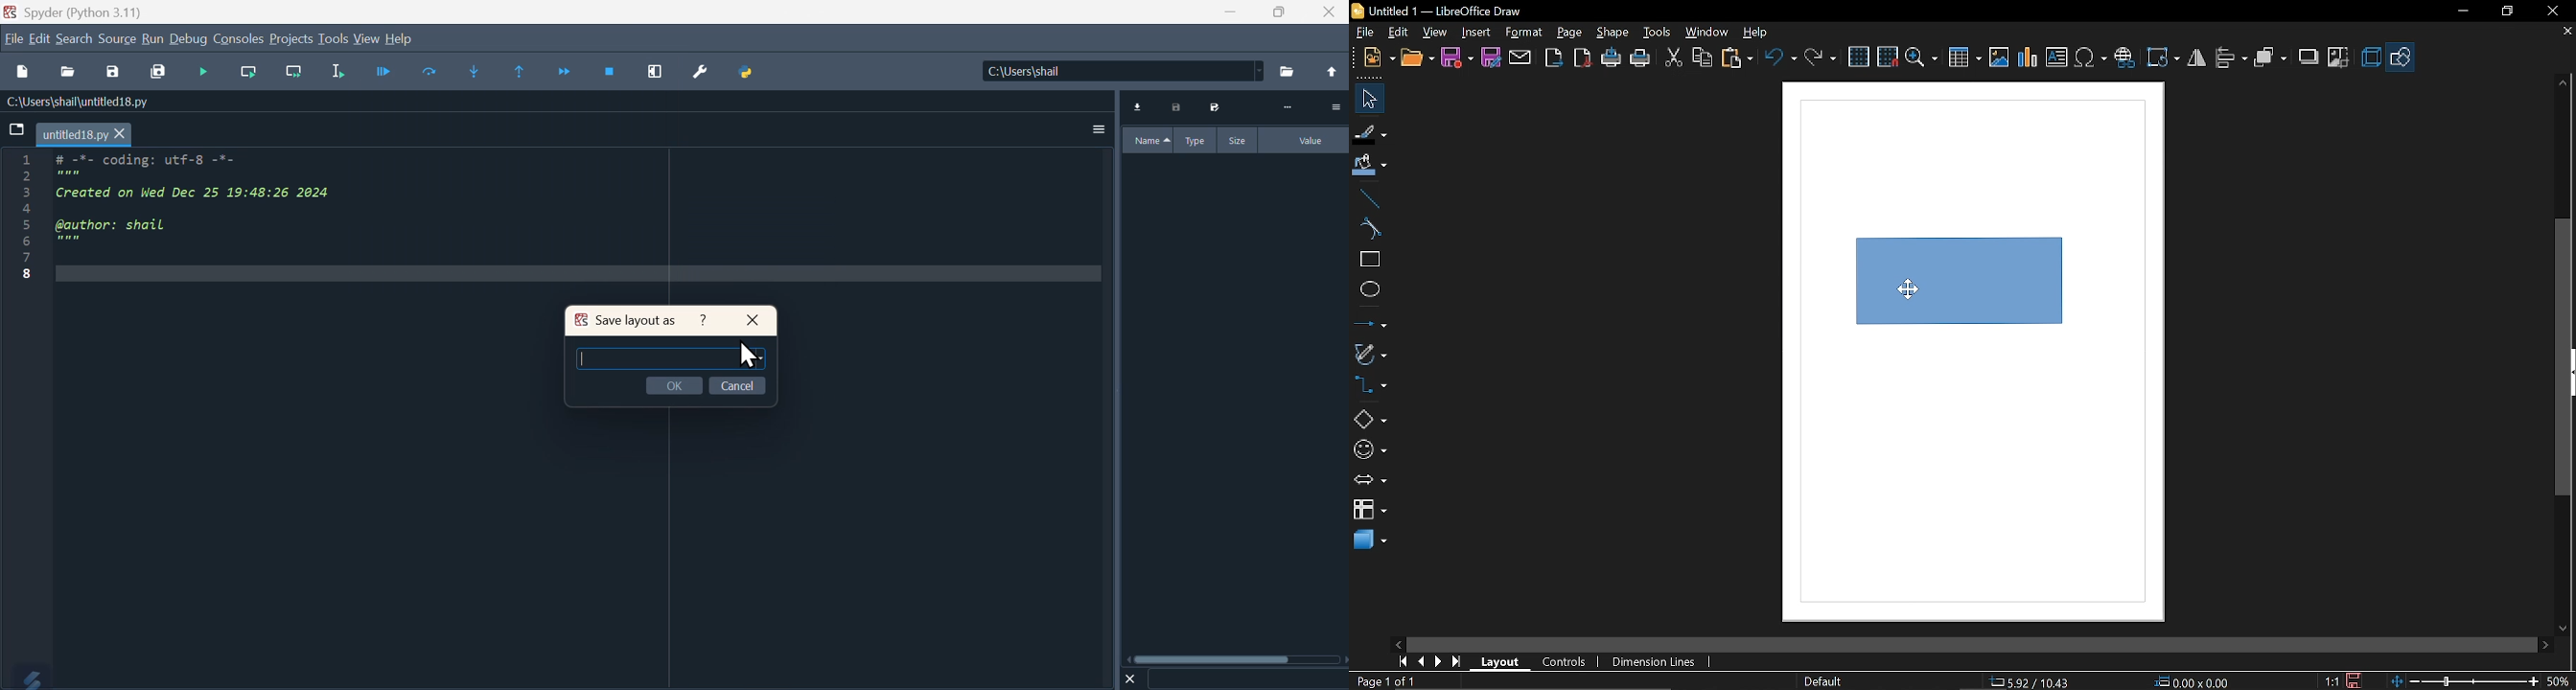 This screenshot has height=700, width=2576. What do you see at coordinates (1131, 678) in the screenshot?
I see `Close` at bounding box center [1131, 678].